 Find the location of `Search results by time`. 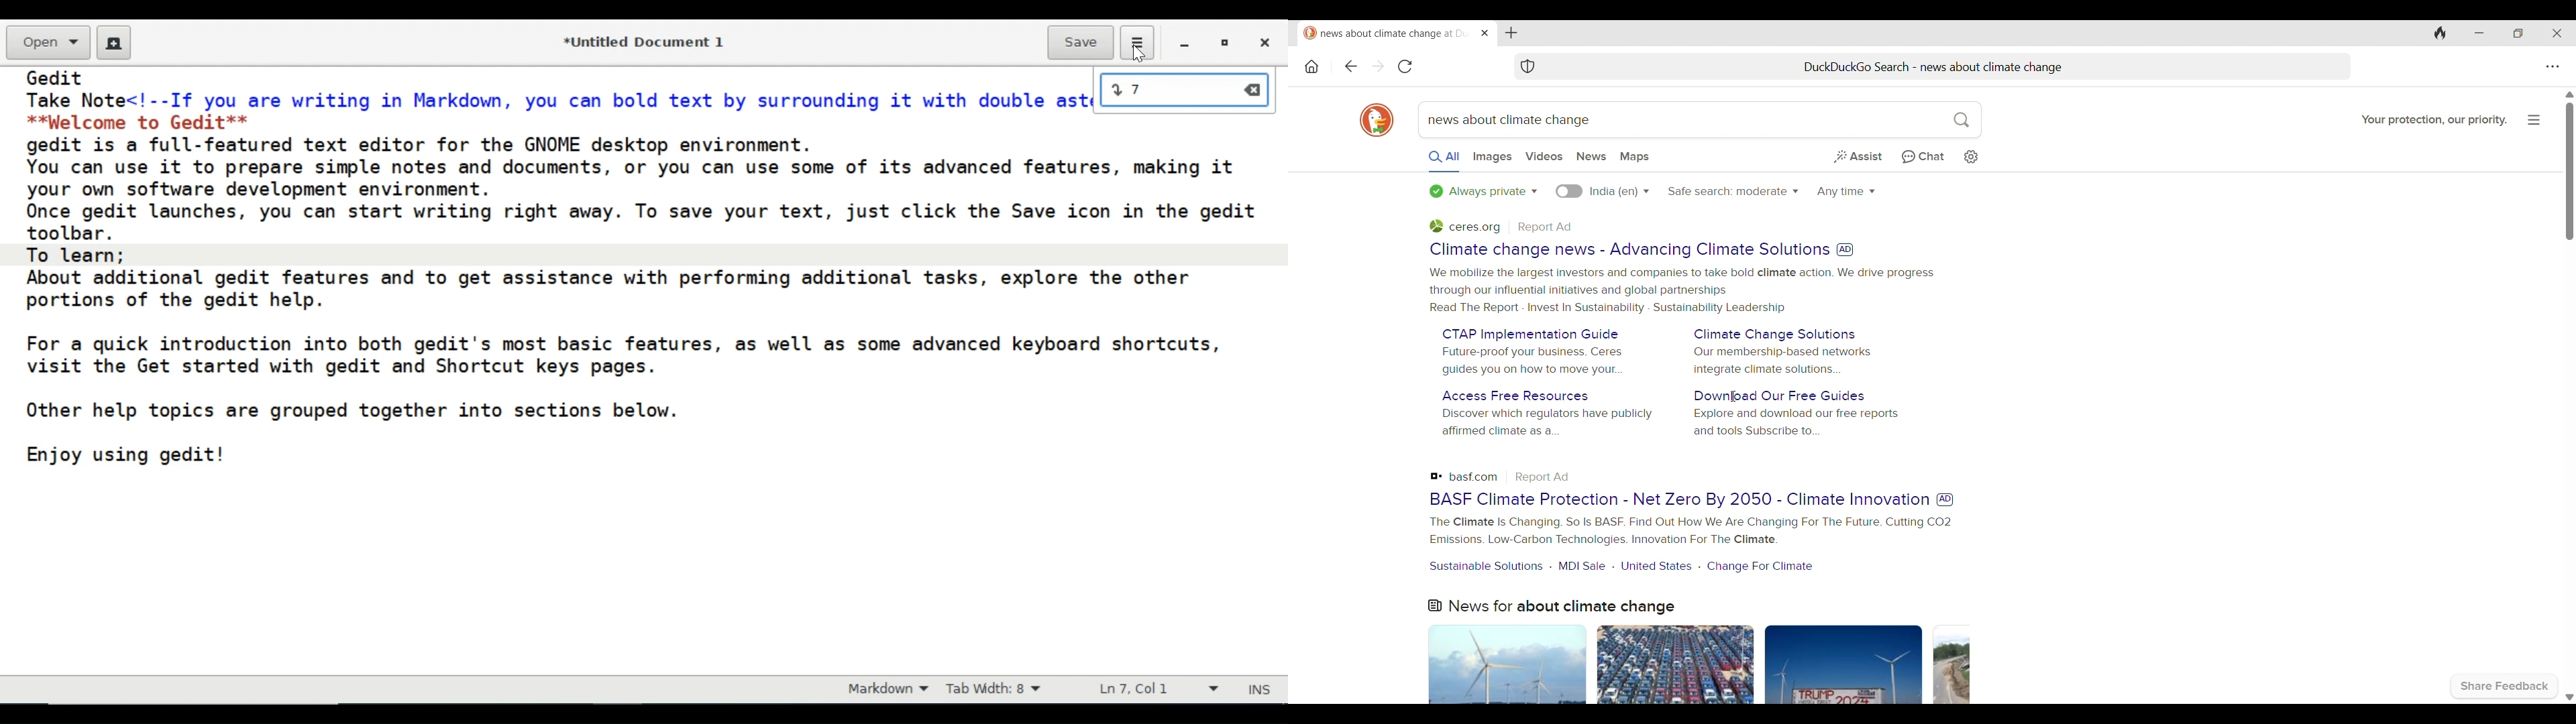

Search results by time is located at coordinates (1847, 192).